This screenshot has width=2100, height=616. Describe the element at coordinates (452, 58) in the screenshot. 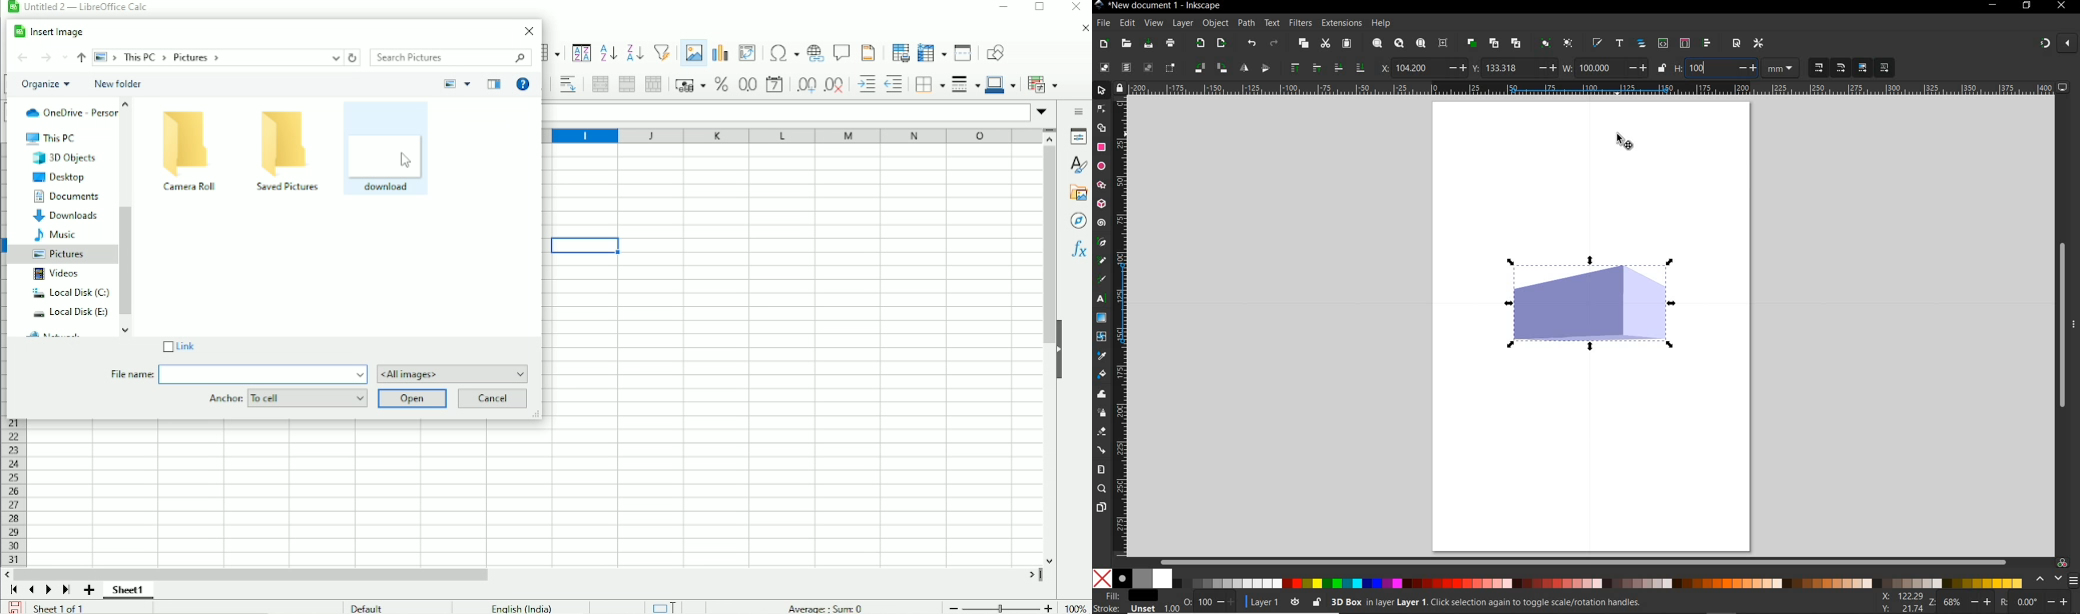

I see `Search pictures` at that location.